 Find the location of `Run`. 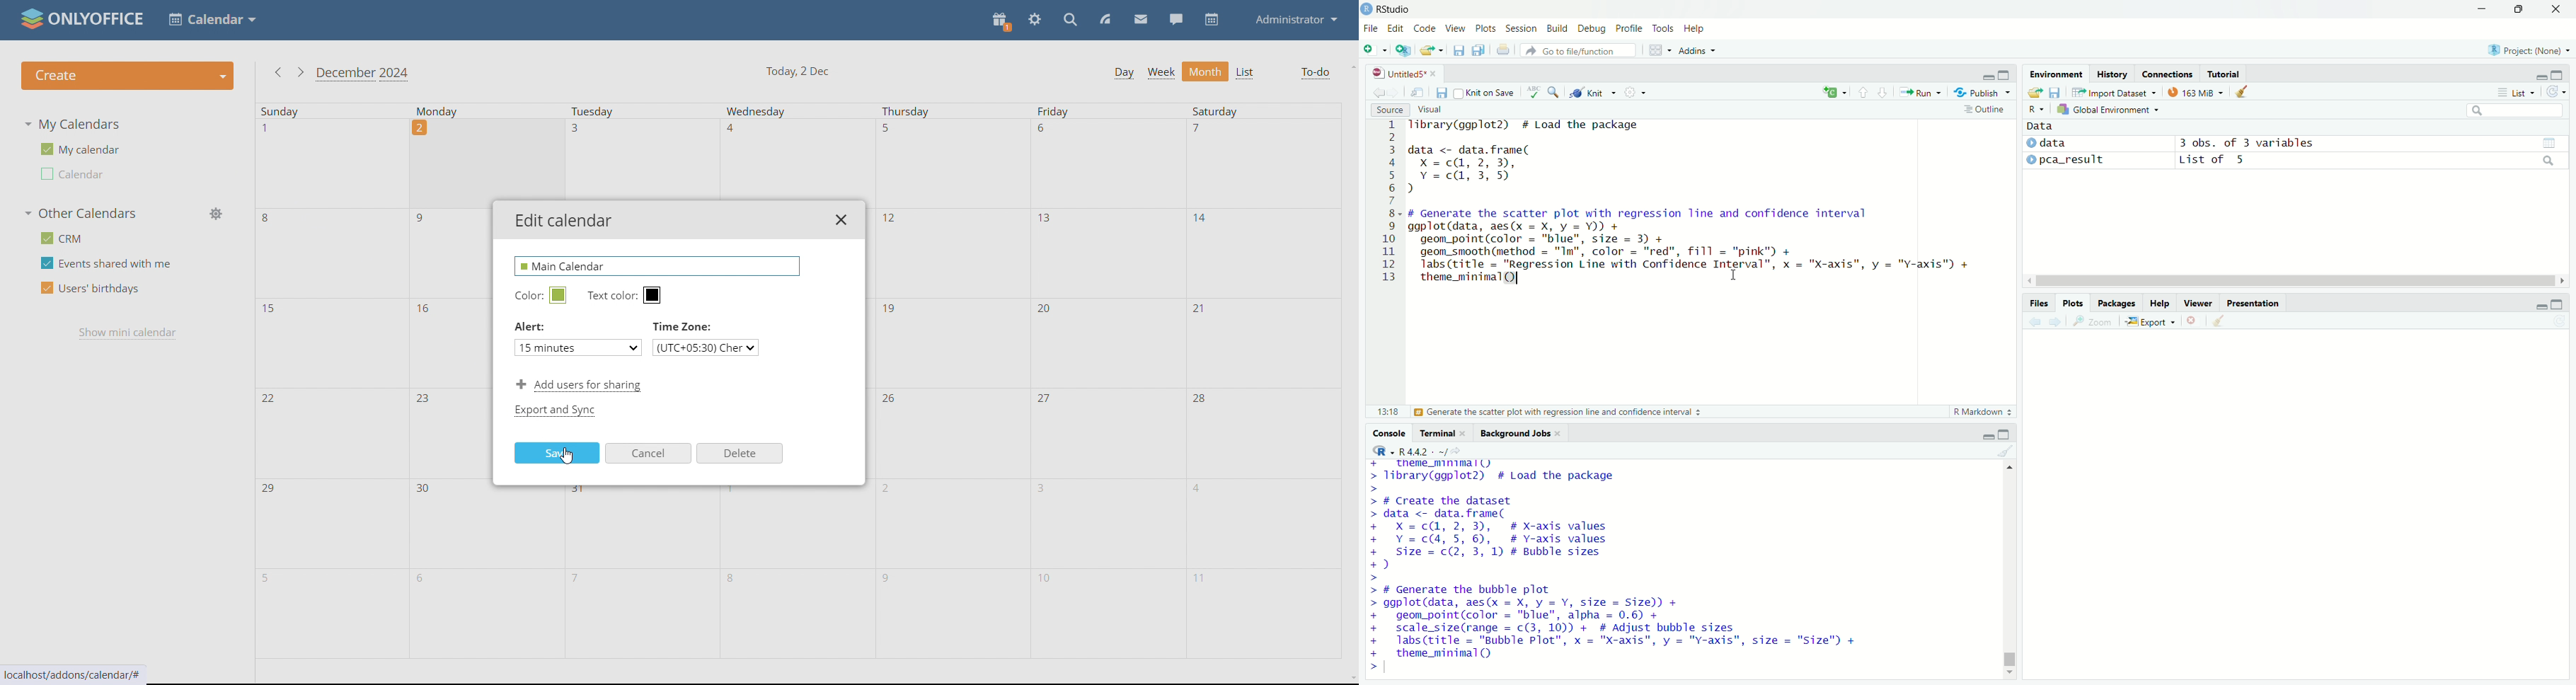

Run is located at coordinates (1921, 92).